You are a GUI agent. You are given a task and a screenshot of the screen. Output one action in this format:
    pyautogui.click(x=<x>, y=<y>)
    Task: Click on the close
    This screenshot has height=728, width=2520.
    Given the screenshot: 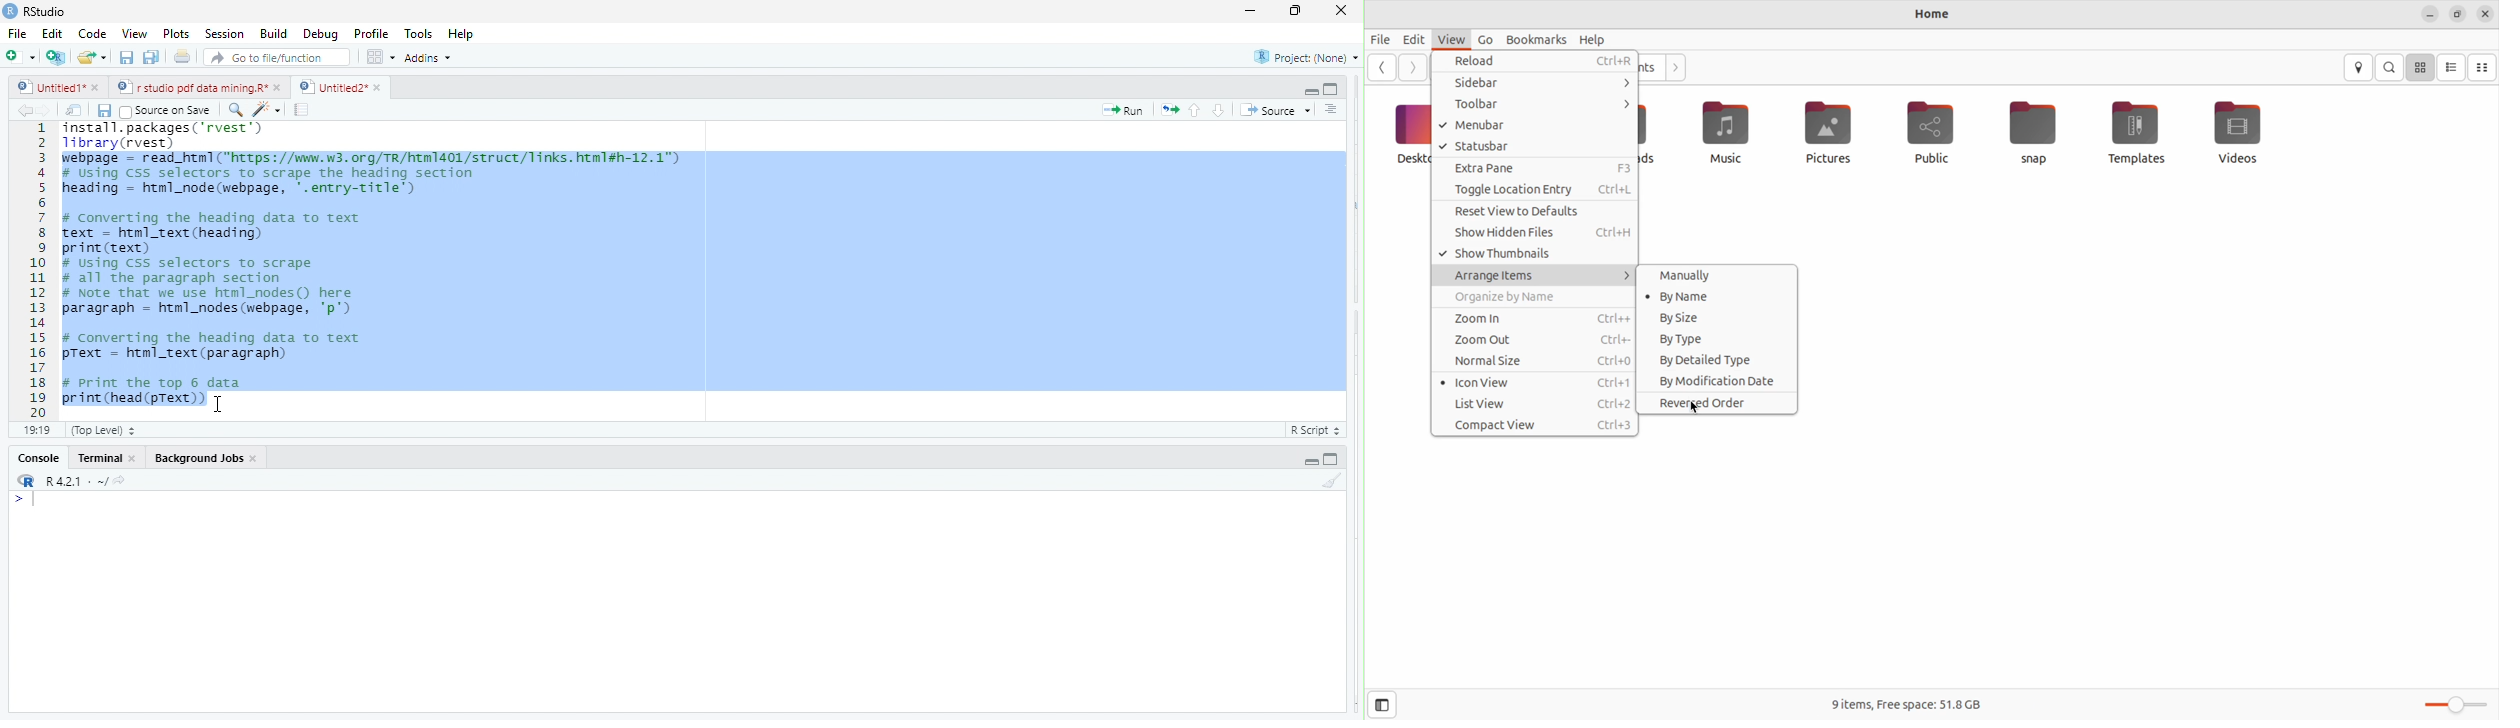 What is the action you would take?
    pyautogui.click(x=98, y=89)
    